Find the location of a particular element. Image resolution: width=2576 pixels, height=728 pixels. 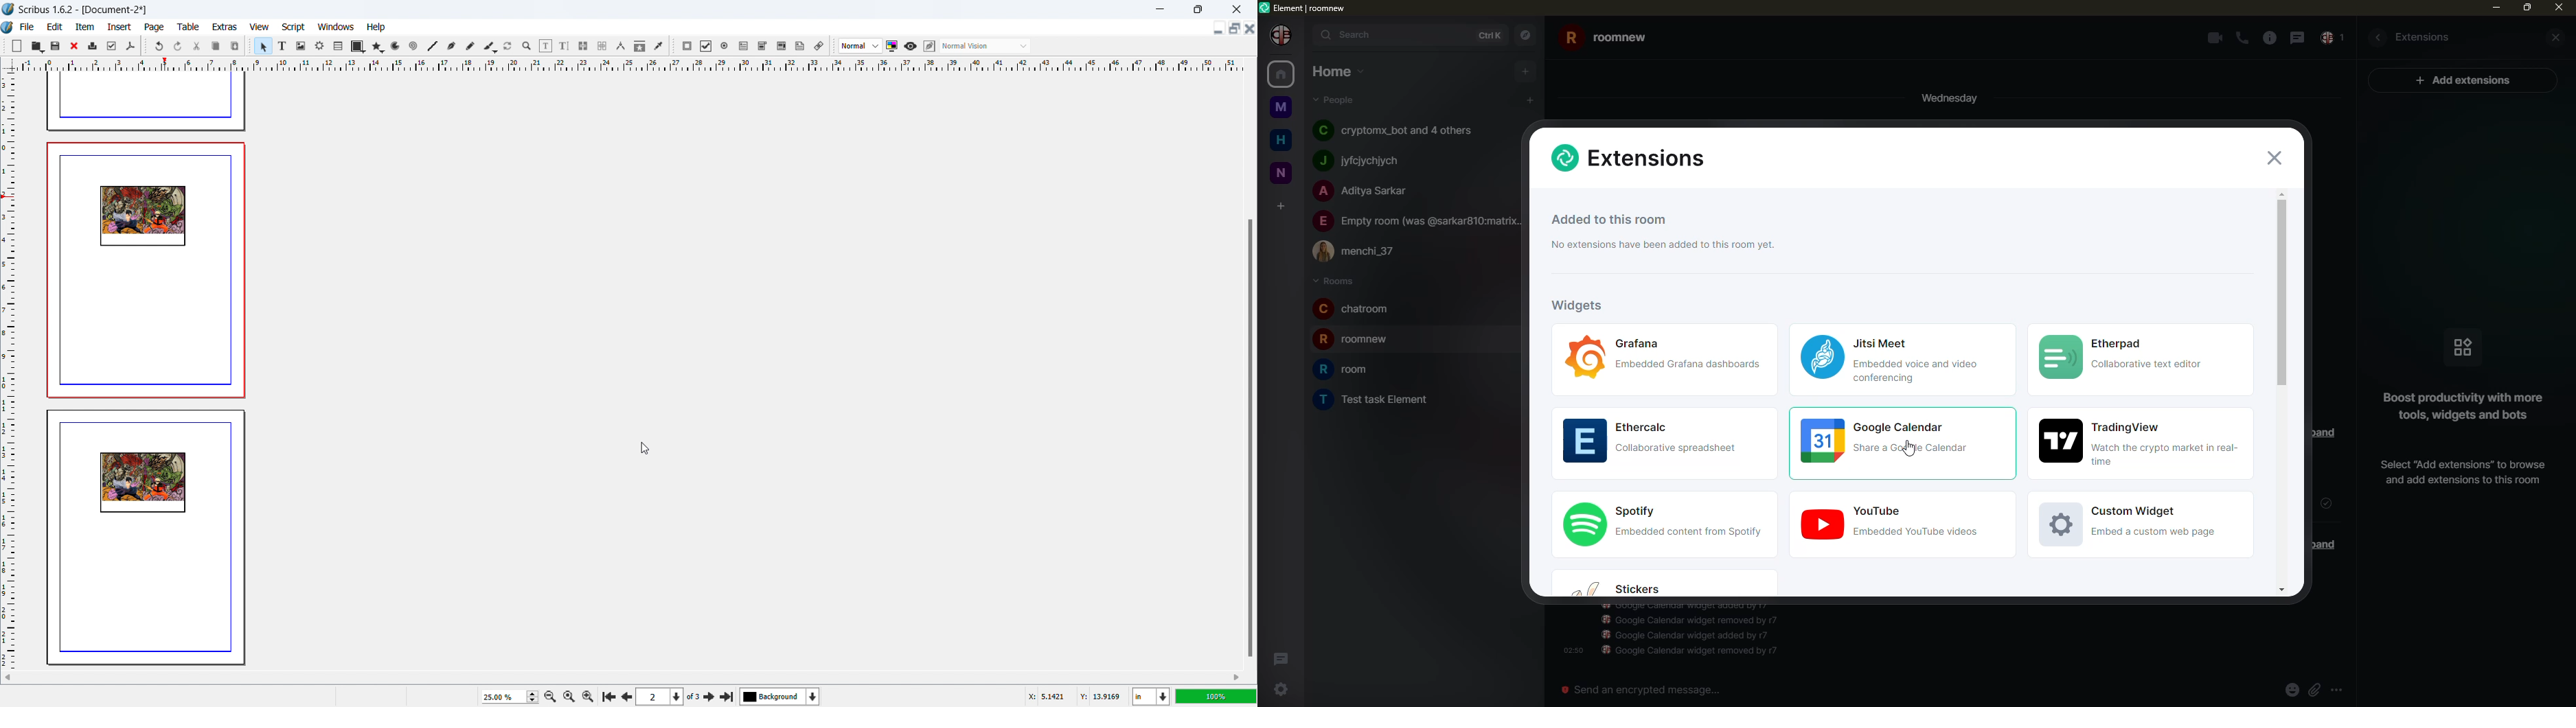

render frame is located at coordinates (320, 46).